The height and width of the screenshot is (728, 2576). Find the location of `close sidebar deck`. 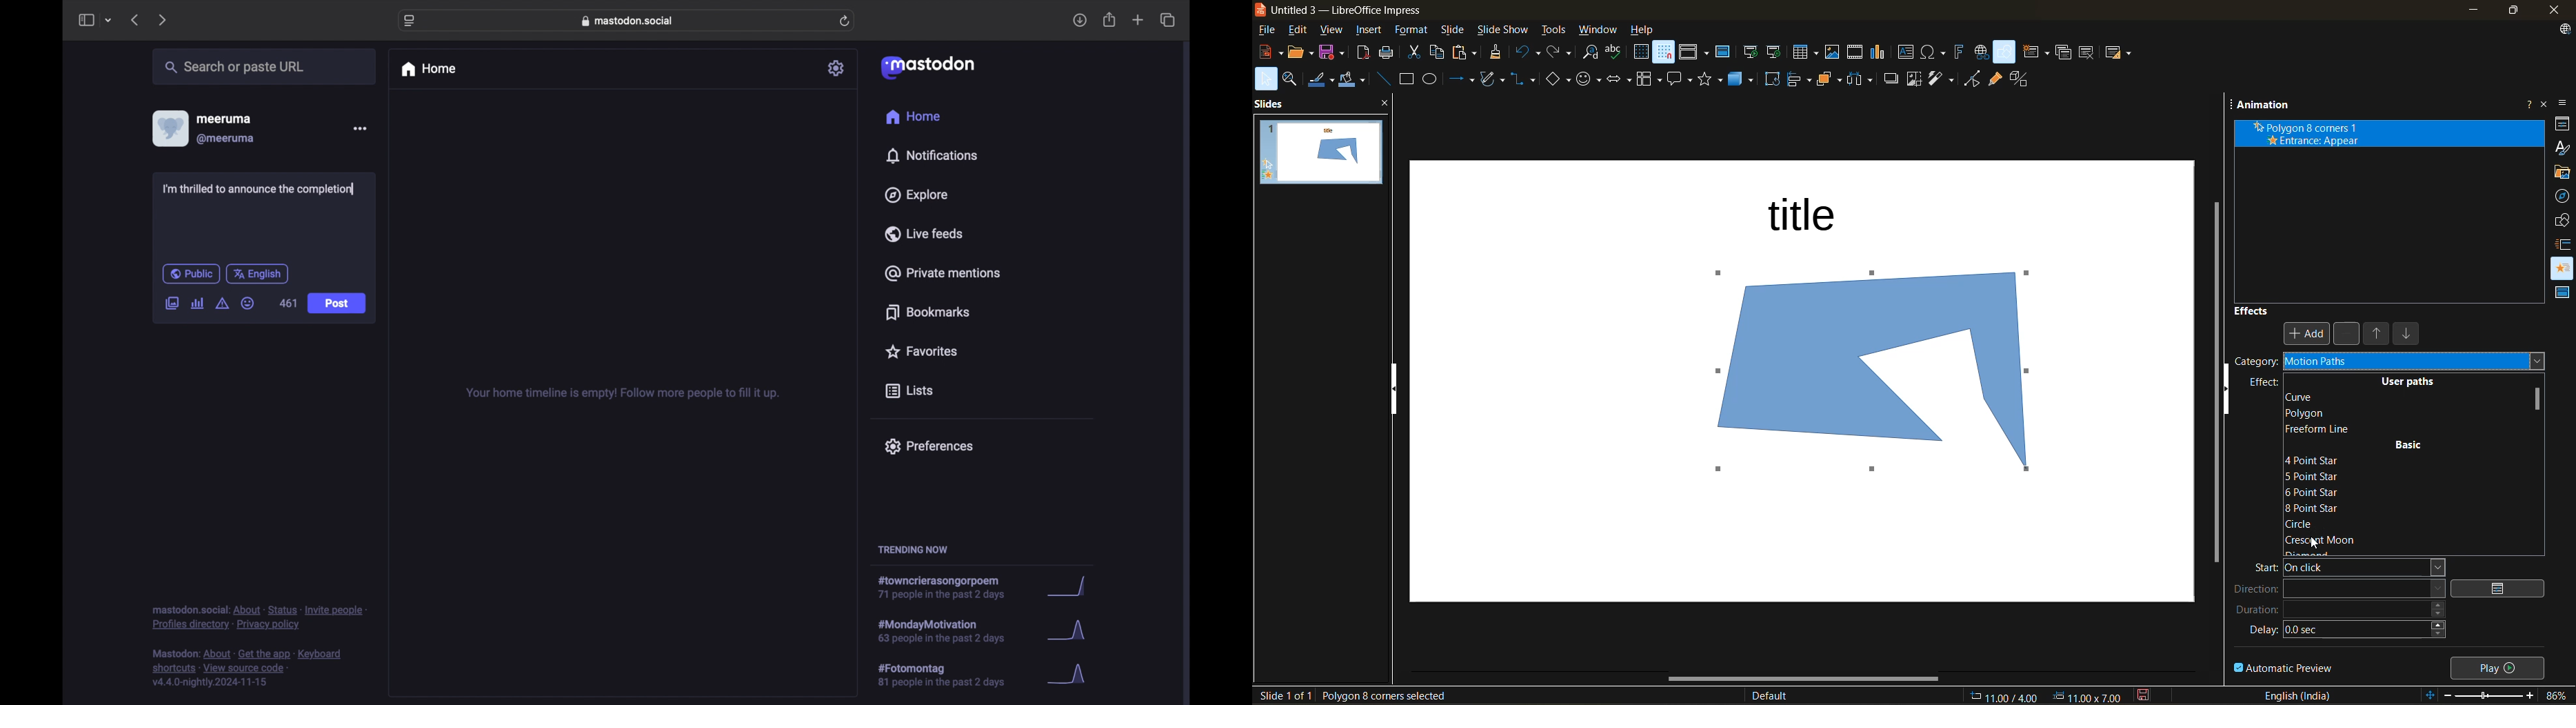

close sidebar deck is located at coordinates (2546, 102).